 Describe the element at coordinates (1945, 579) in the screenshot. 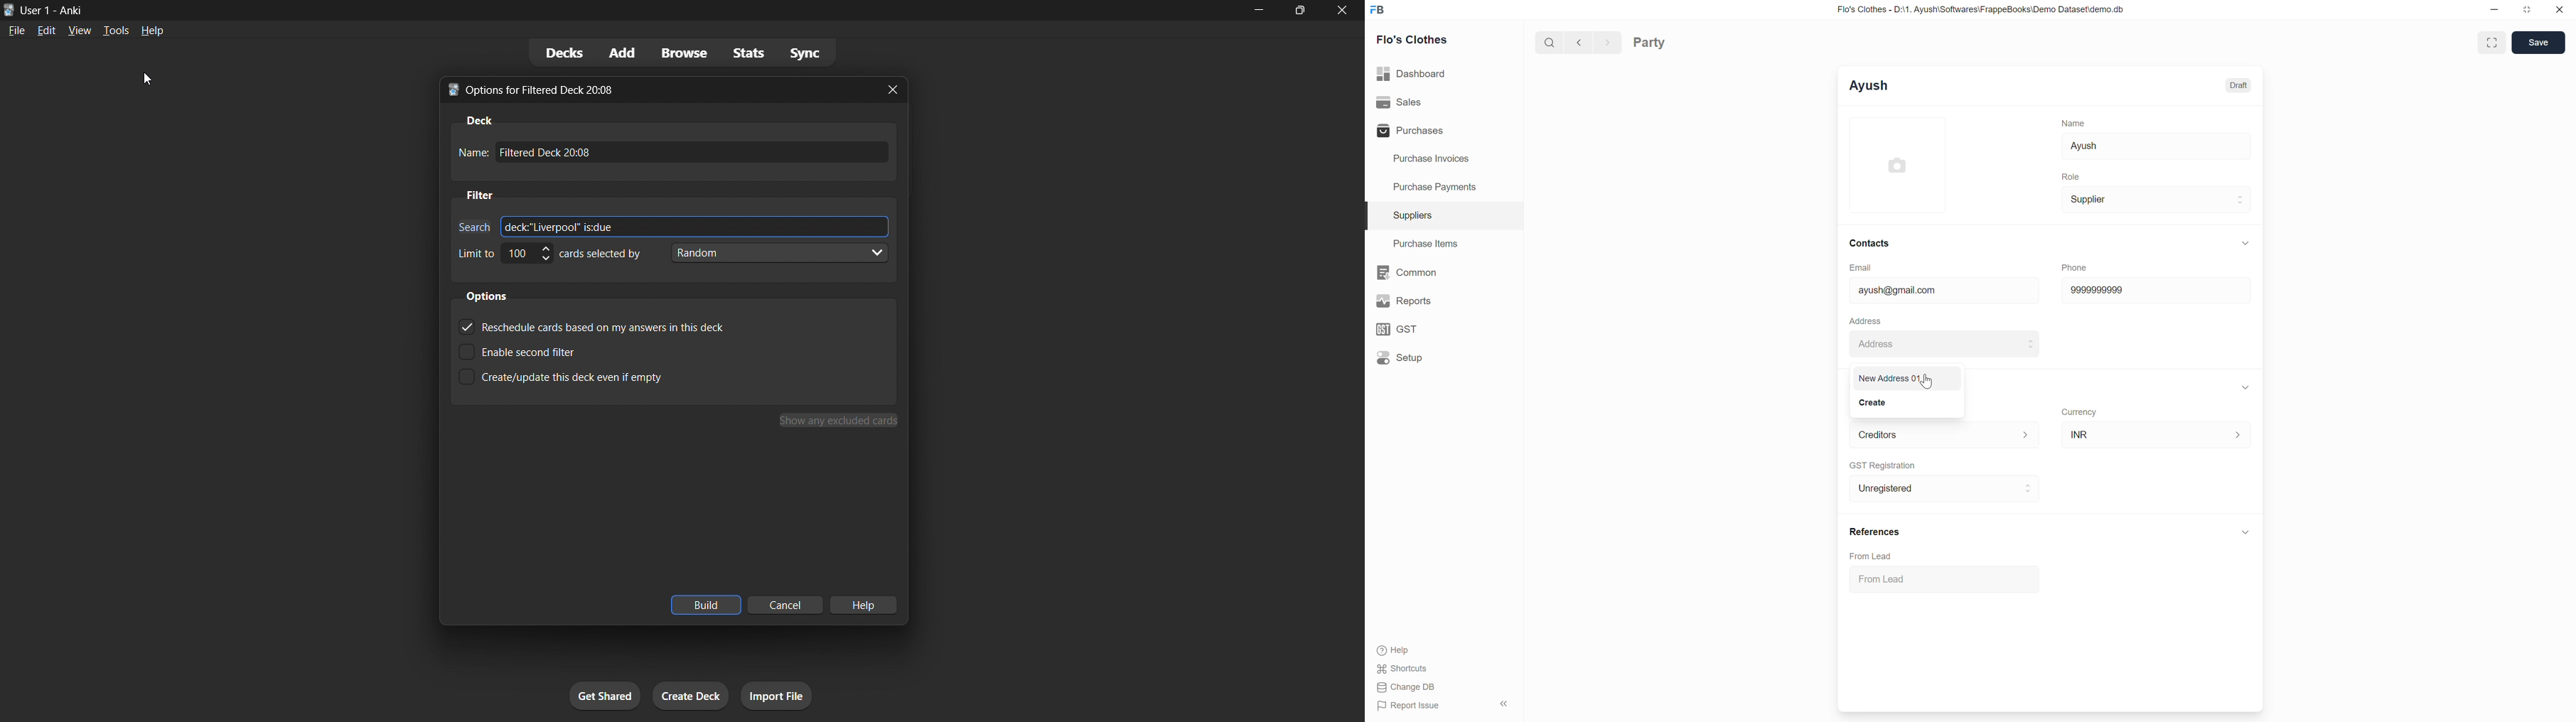

I see `From Lead` at that location.